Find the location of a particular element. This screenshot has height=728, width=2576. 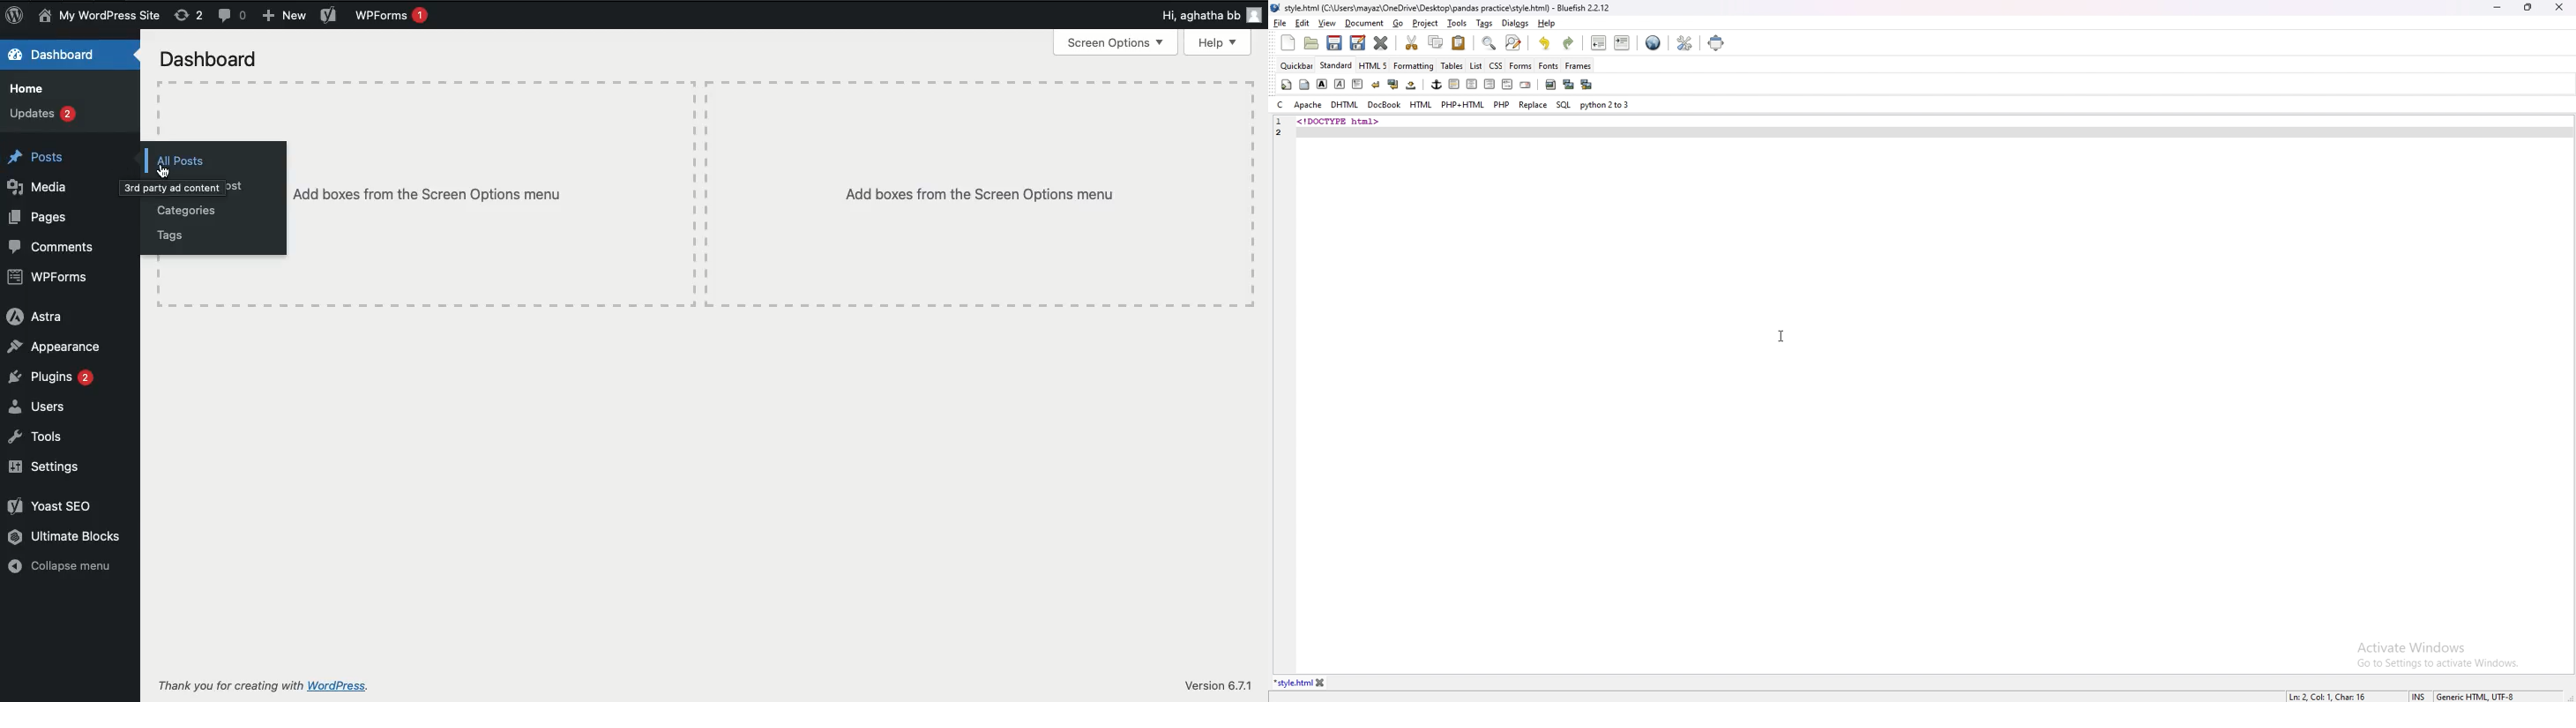

Home is located at coordinates (26, 90).